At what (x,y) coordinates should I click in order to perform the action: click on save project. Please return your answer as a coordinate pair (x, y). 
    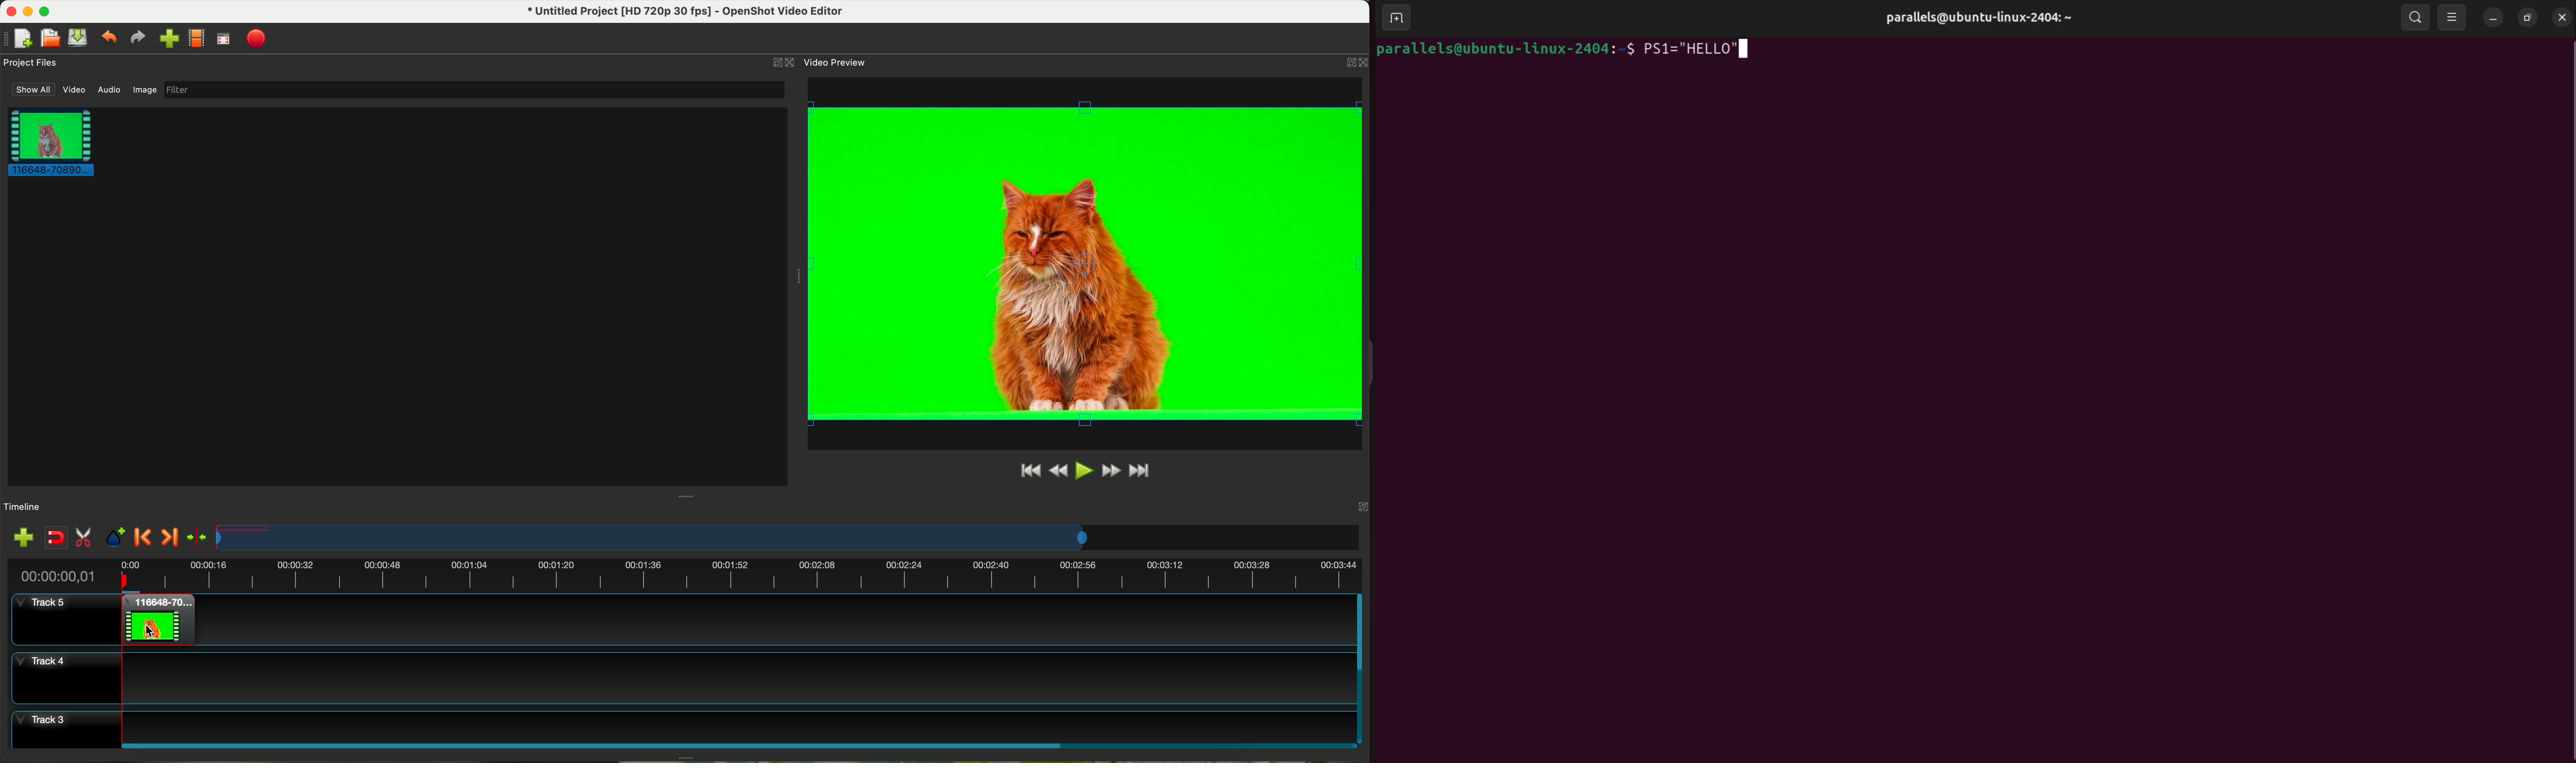
    Looking at the image, I should click on (79, 38).